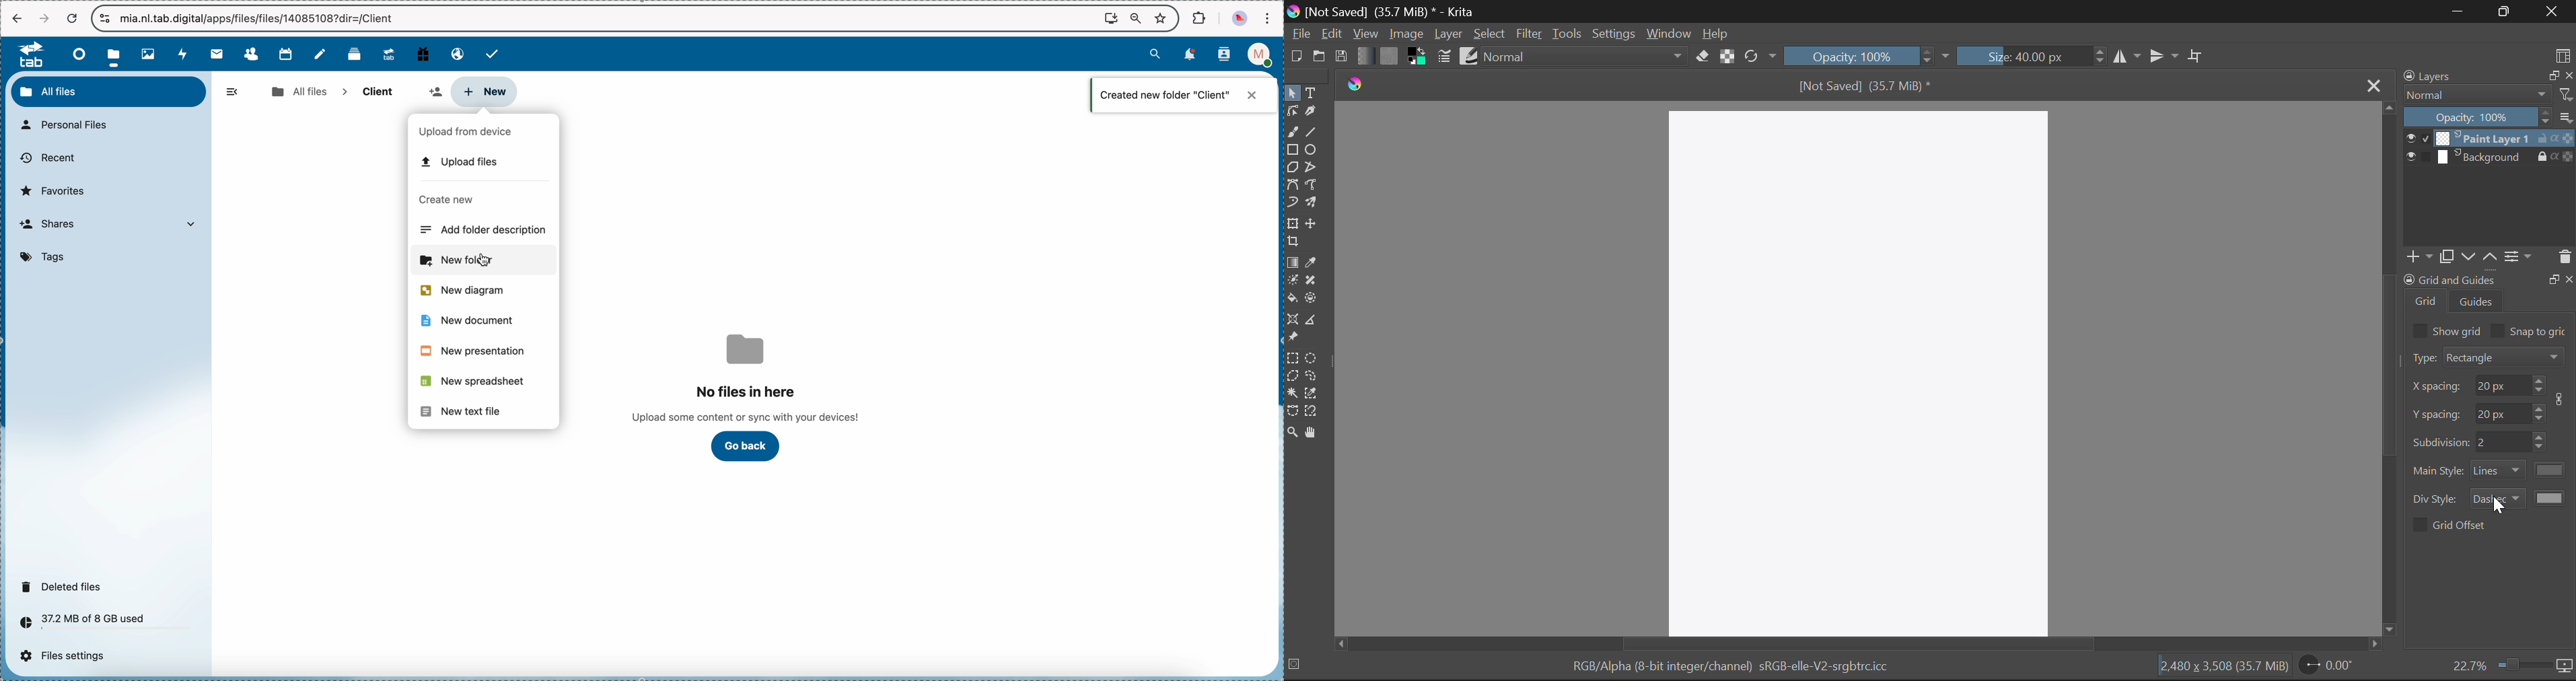 This screenshot has width=2576, height=700. What do you see at coordinates (1703, 57) in the screenshot?
I see `Eraser` at bounding box center [1703, 57].